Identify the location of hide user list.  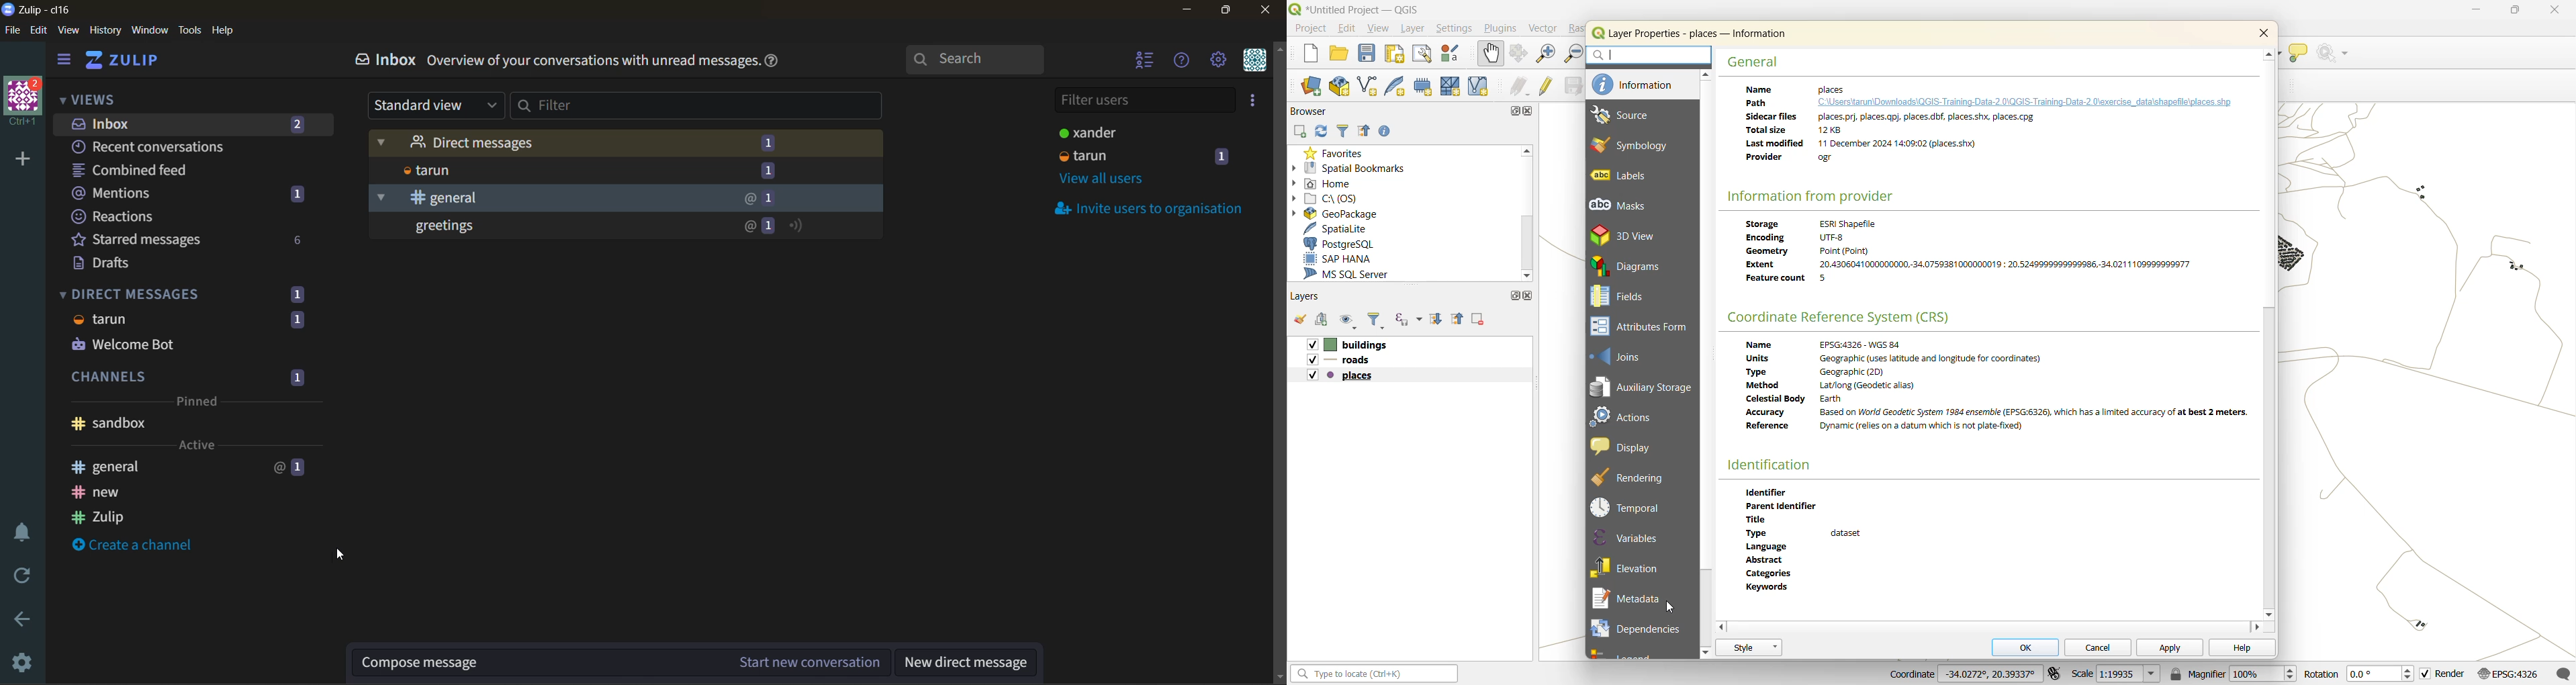
(1141, 63).